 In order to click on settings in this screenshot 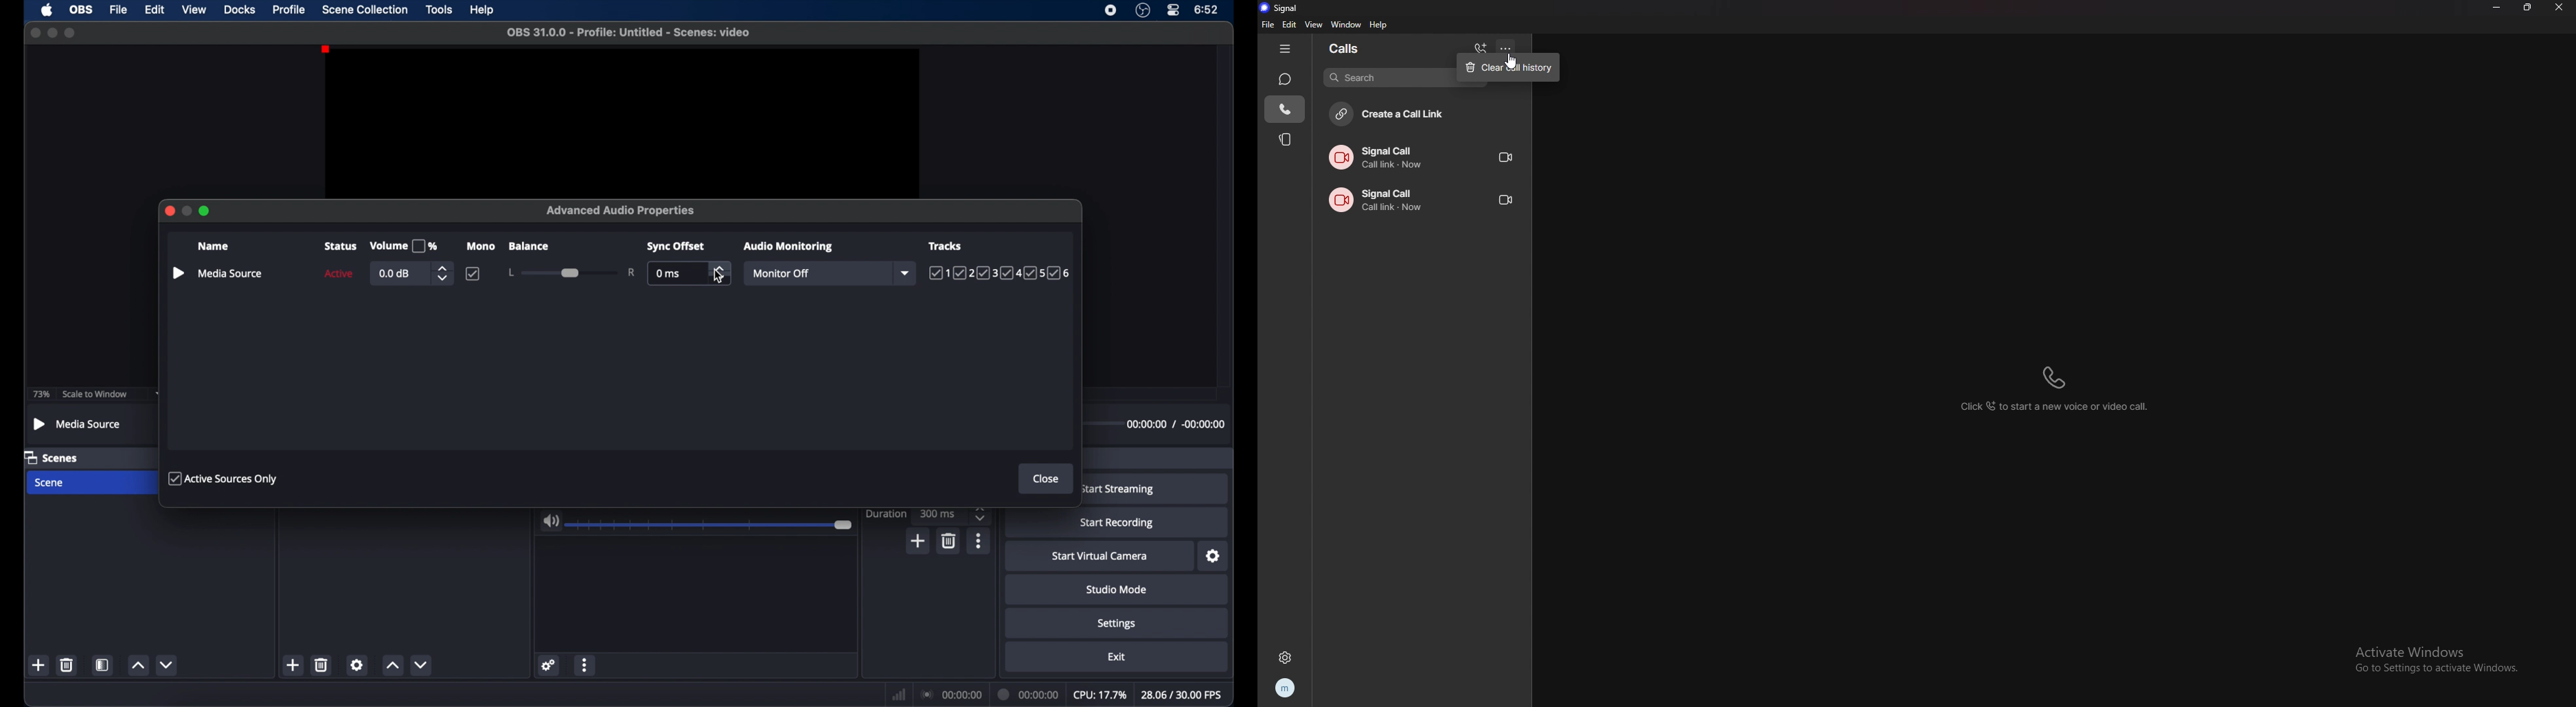, I will do `click(1213, 556)`.